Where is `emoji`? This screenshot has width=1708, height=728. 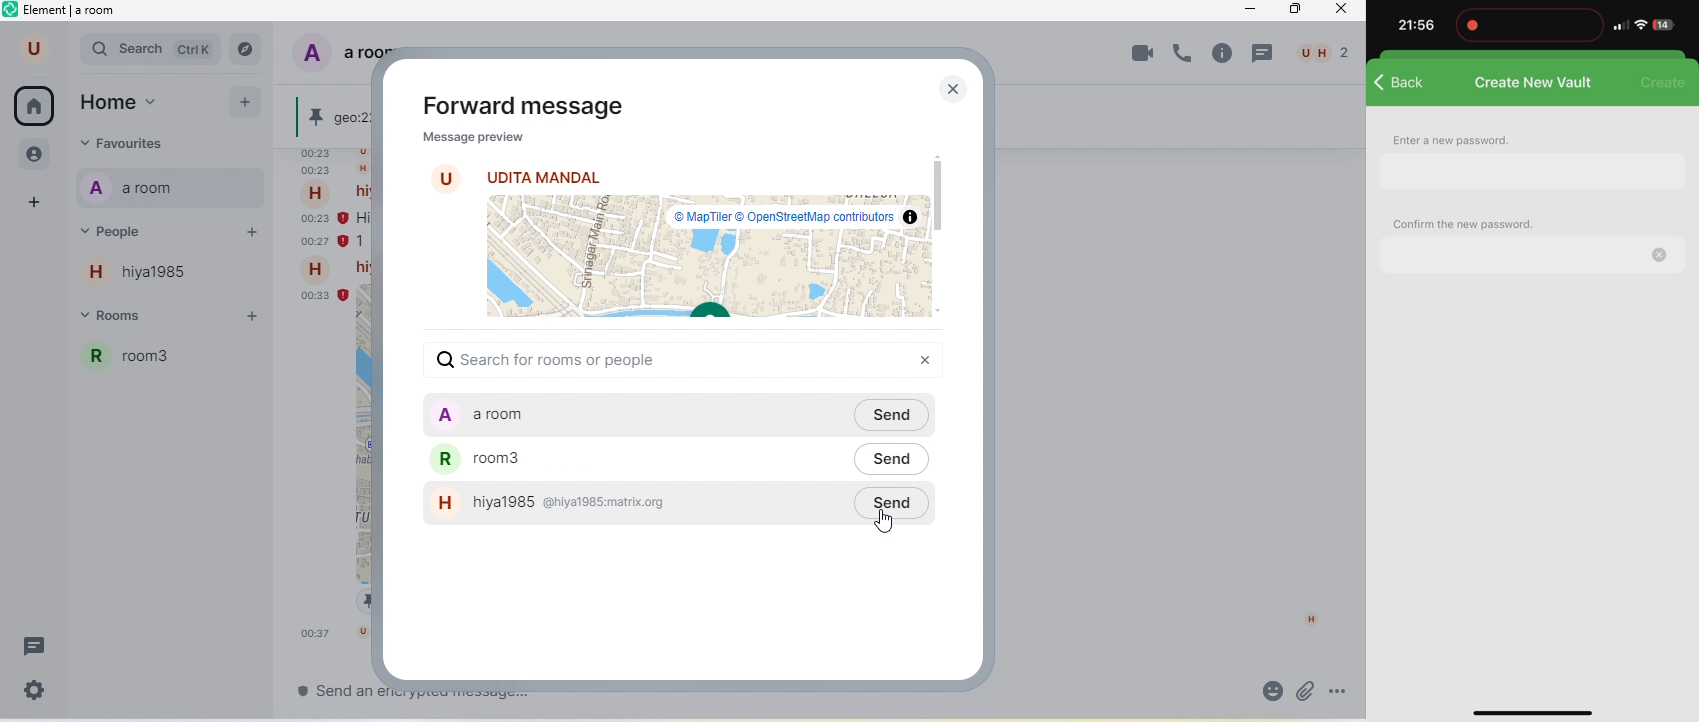 emoji is located at coordinates (1267, 692).